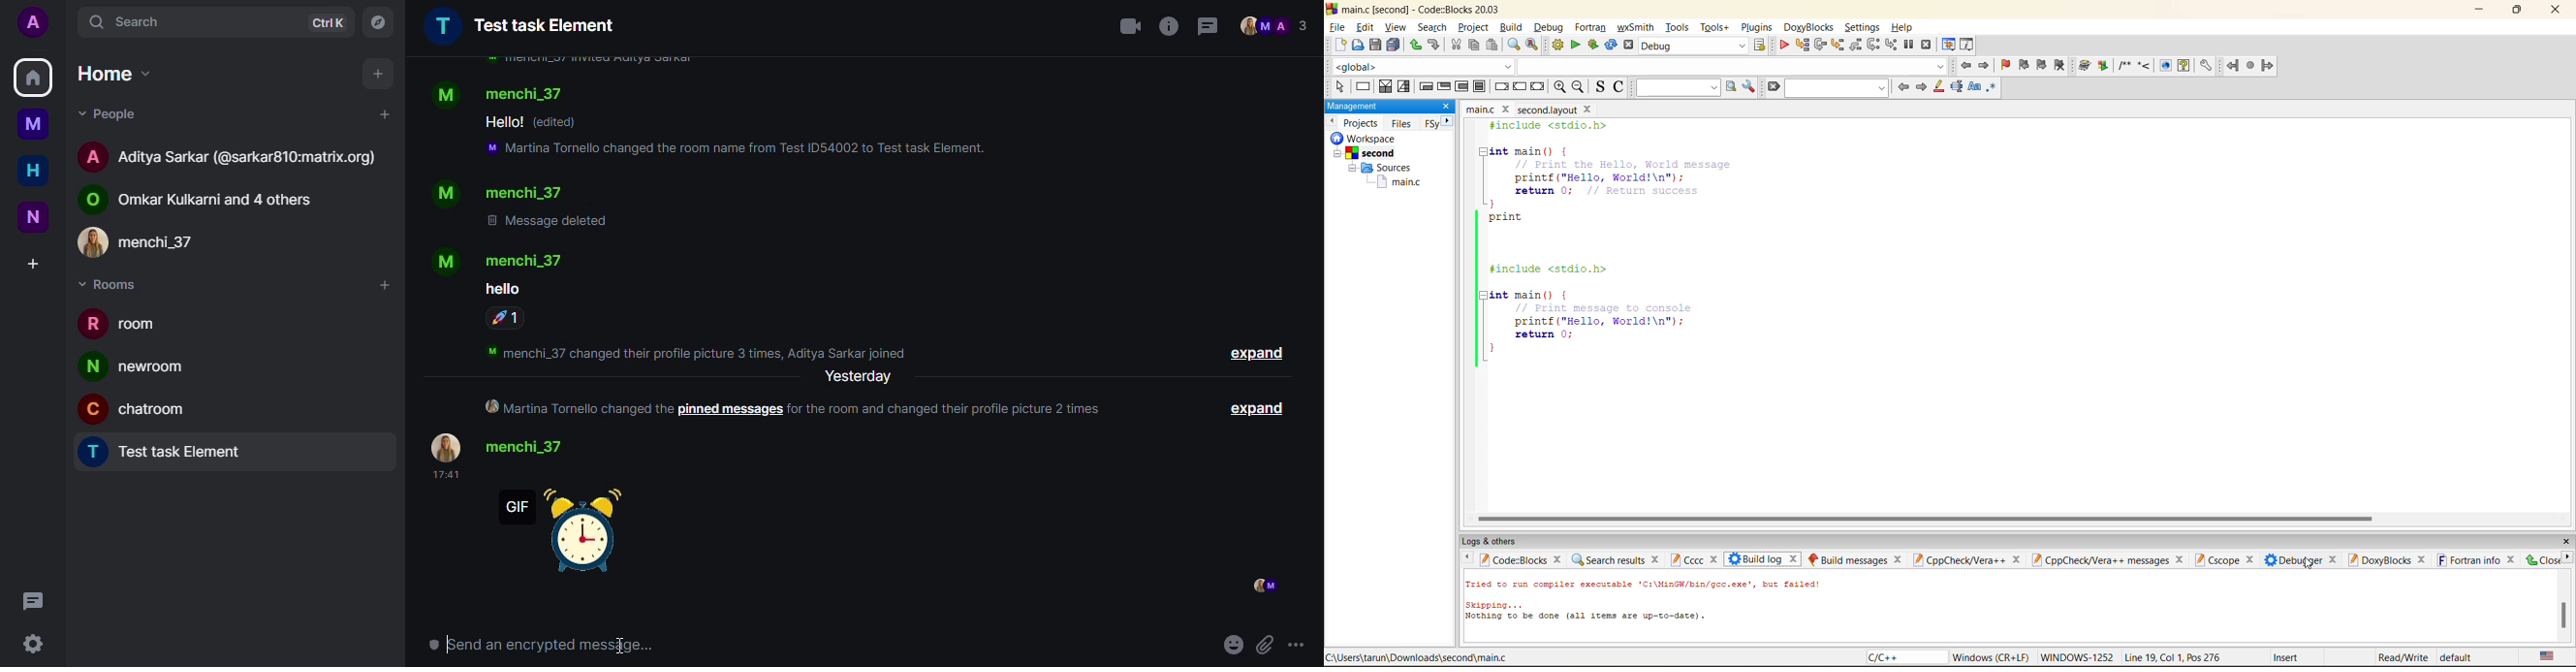 Image resolution: width=2576 pixels, height=672 pixels. I want to click on threads, so click(1208, 26).